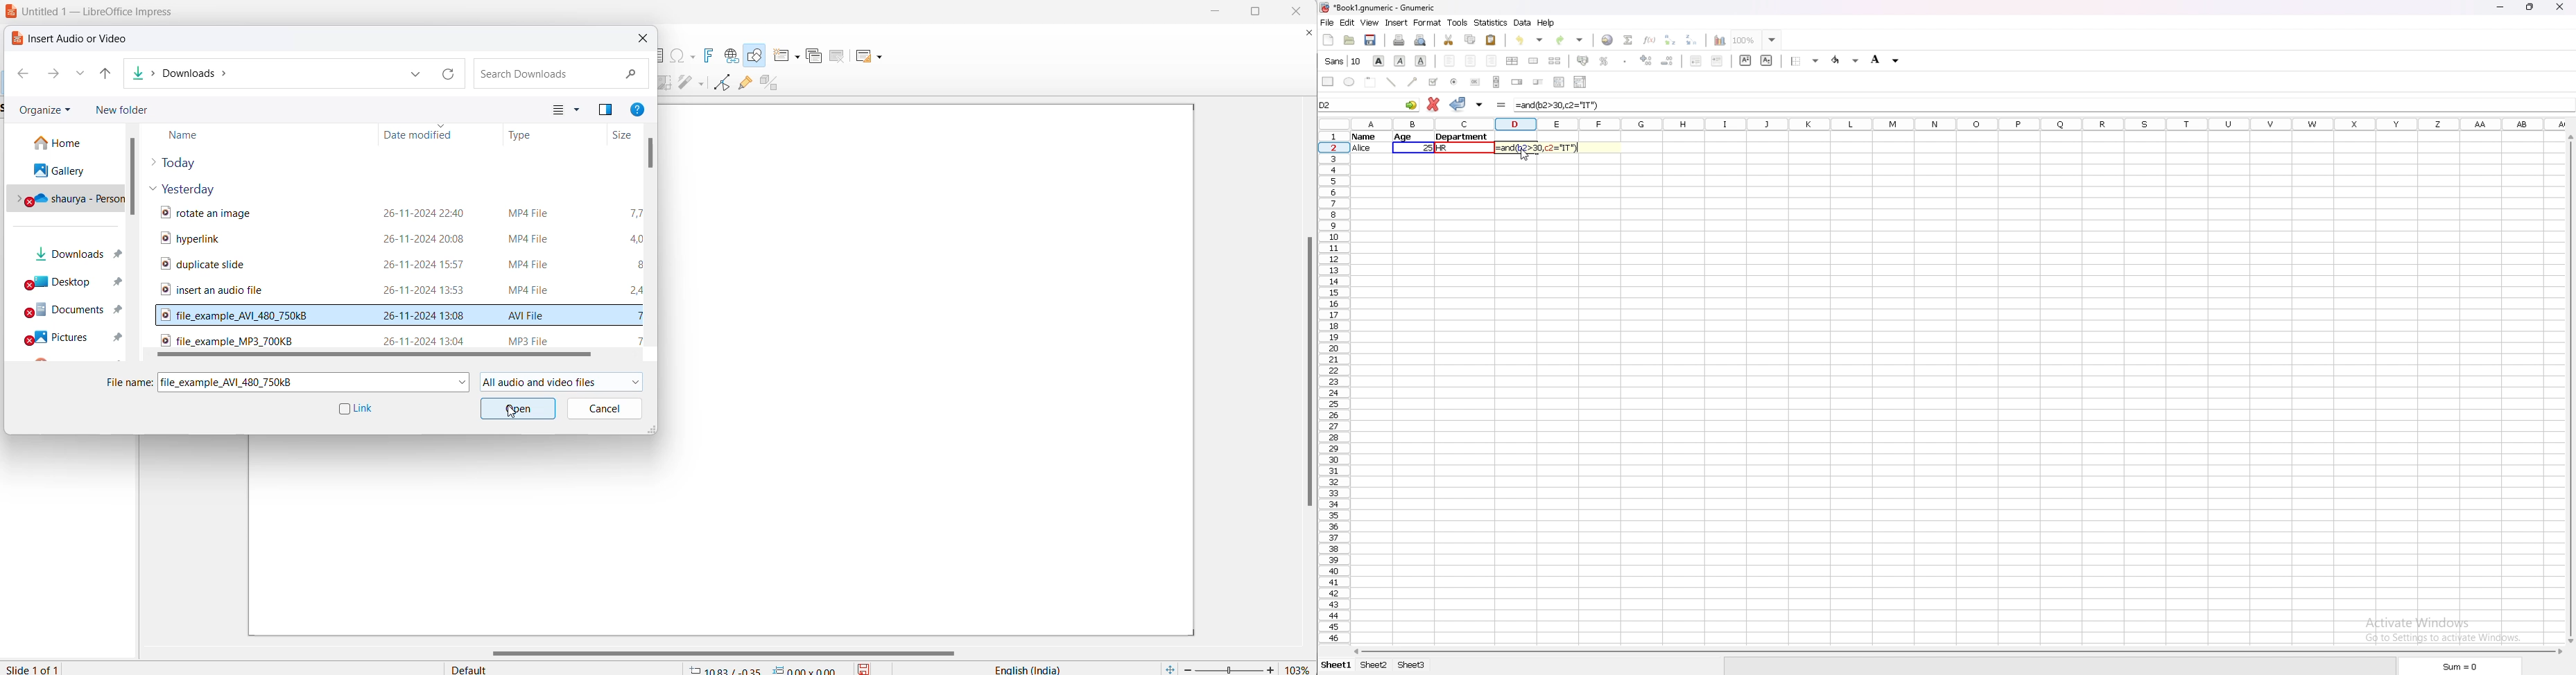  Describe the element at coordinates (1396, 23) in the screenshot. I see `insert` at that location.